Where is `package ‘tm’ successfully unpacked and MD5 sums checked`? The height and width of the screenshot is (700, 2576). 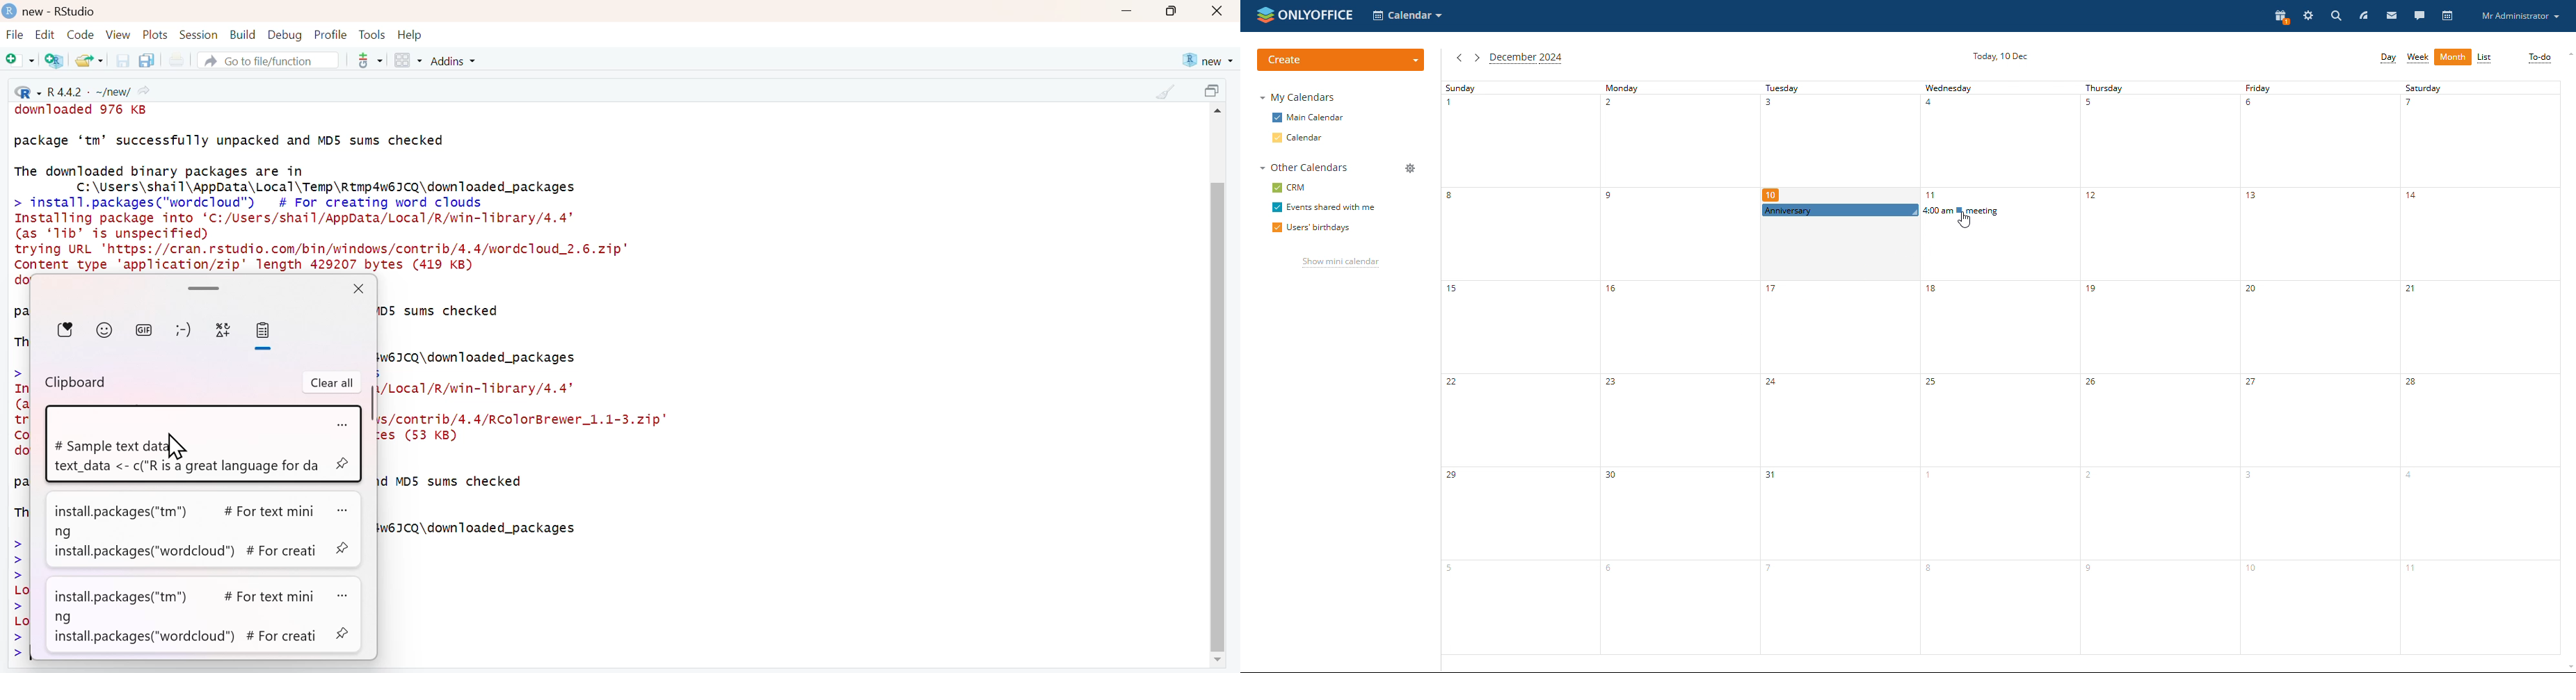
package ‘tm’ successfully unpacked and MD5 sums checked is located at coordinates (231, 140).